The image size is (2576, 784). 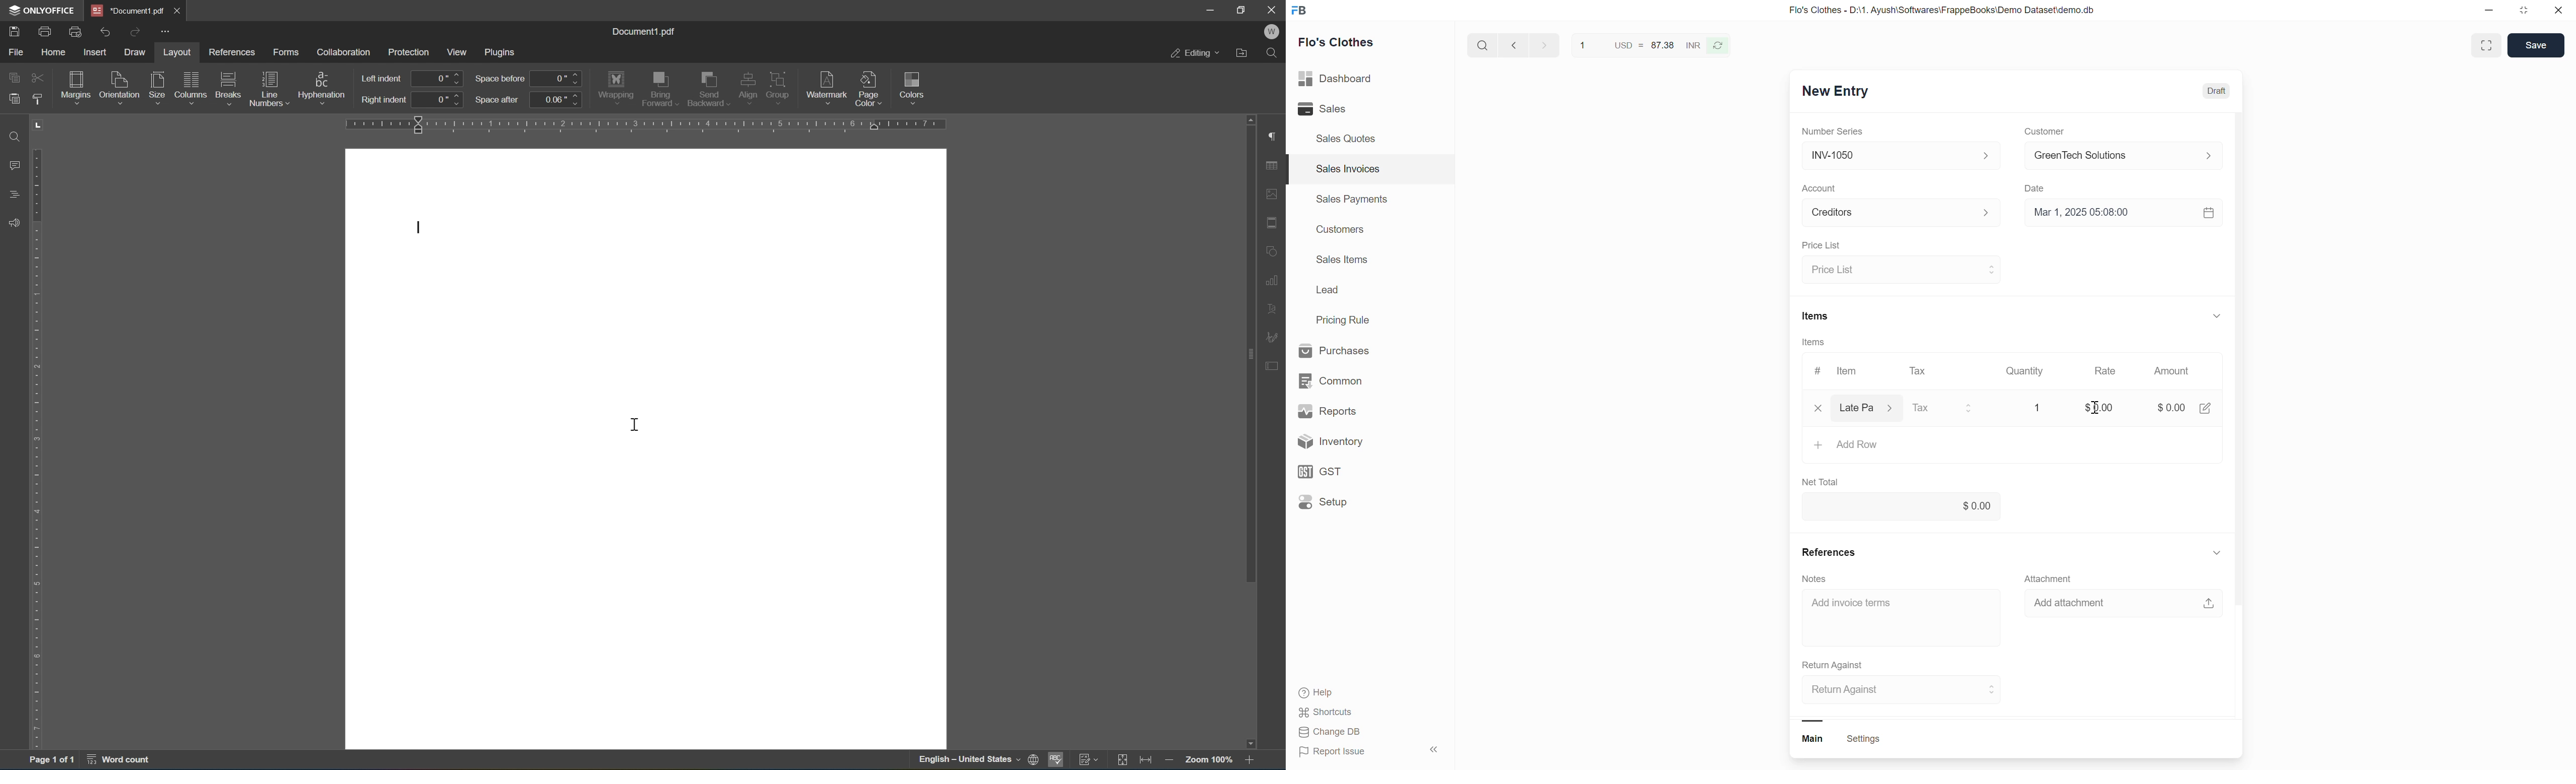 I want to click on main, so click(x=1817, y=740).